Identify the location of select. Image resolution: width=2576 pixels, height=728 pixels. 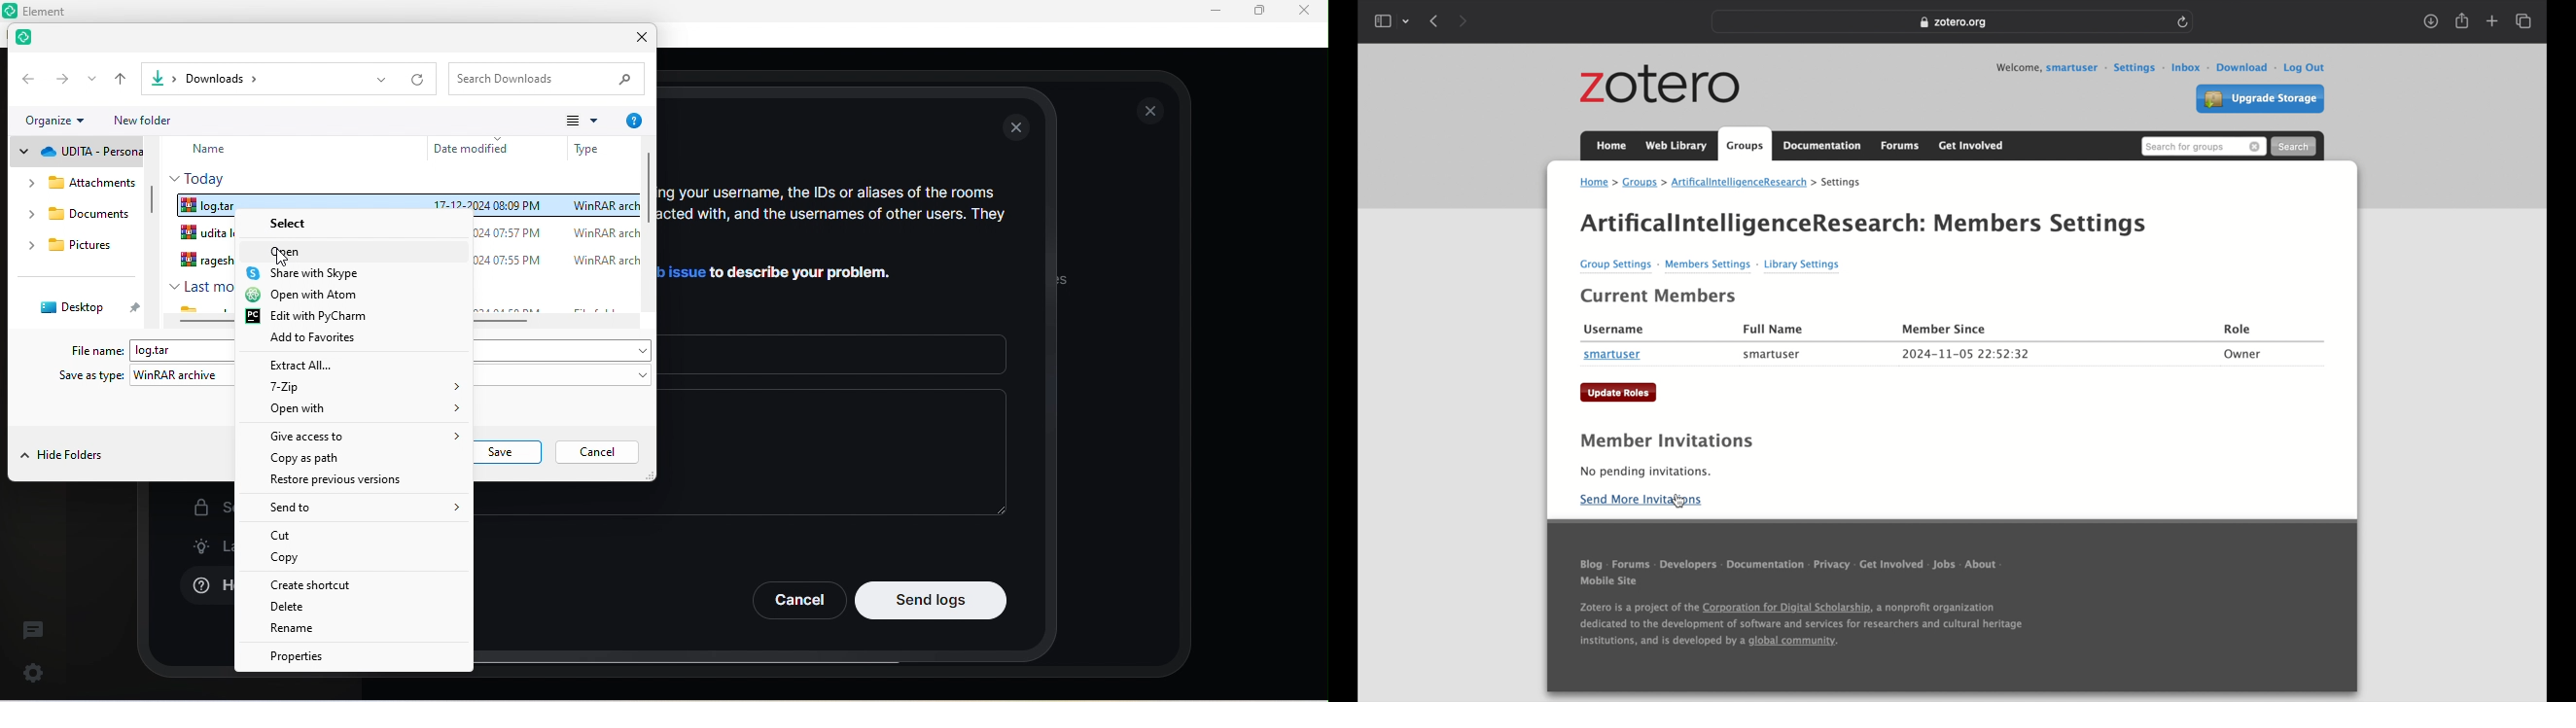
(293, 220).